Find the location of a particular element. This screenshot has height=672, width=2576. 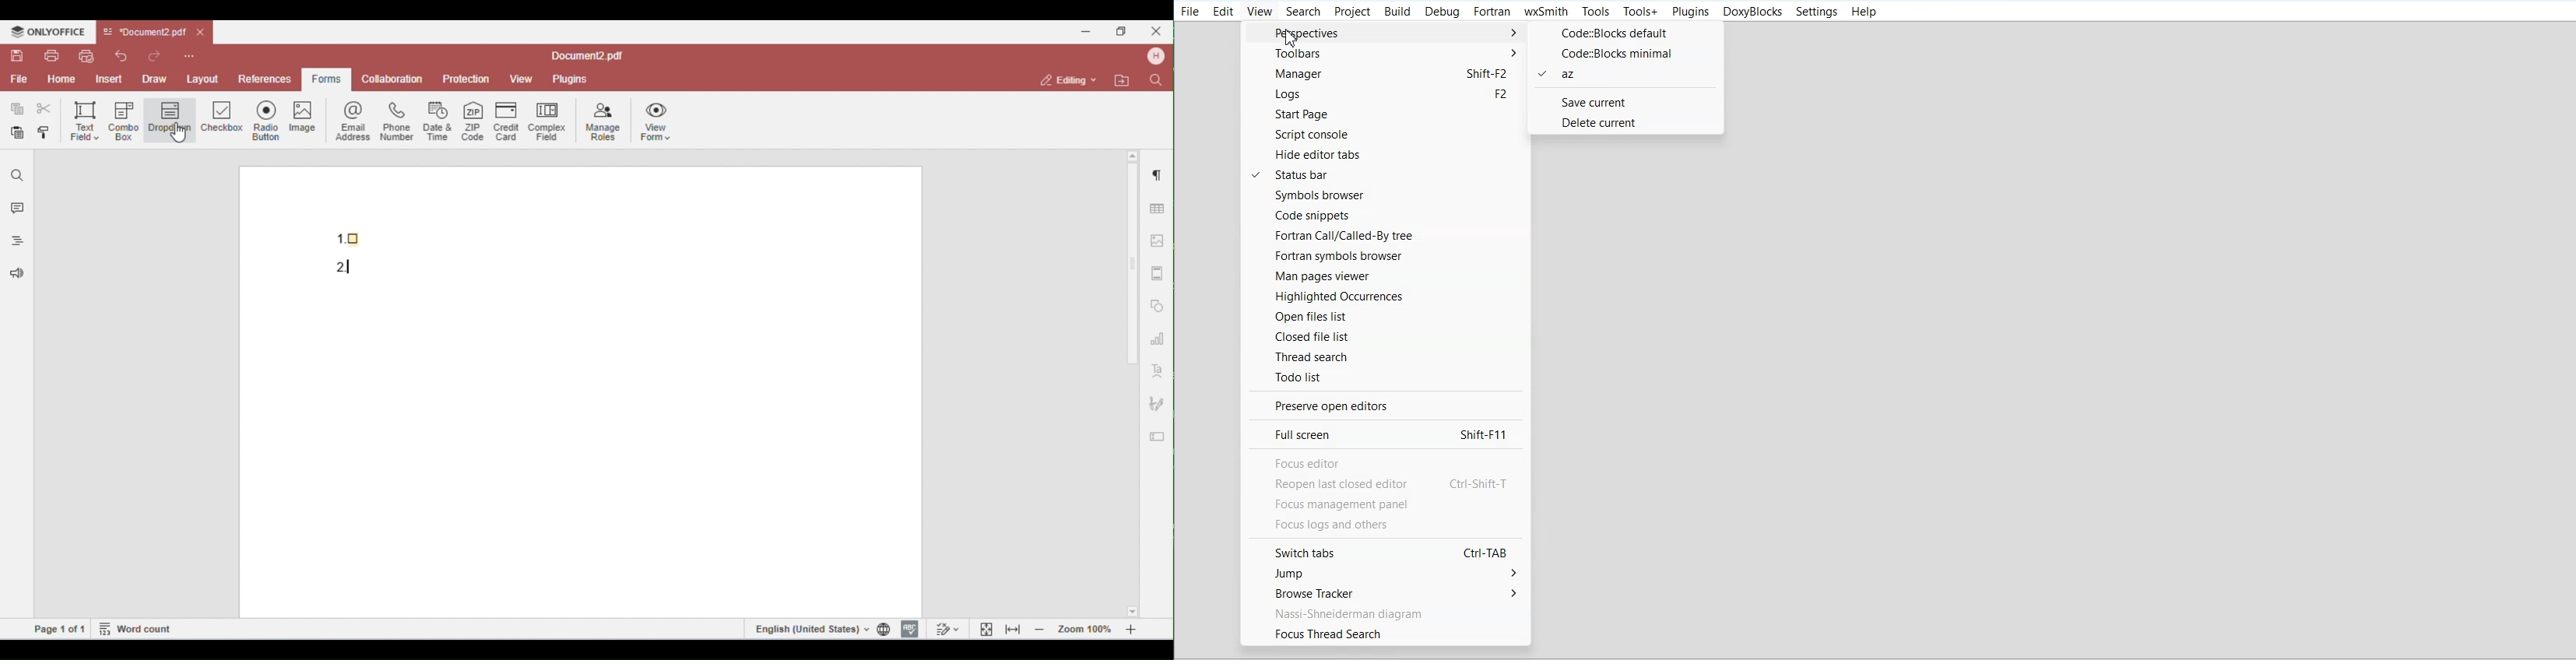

Start Page is located at coordinates (1387, 114).